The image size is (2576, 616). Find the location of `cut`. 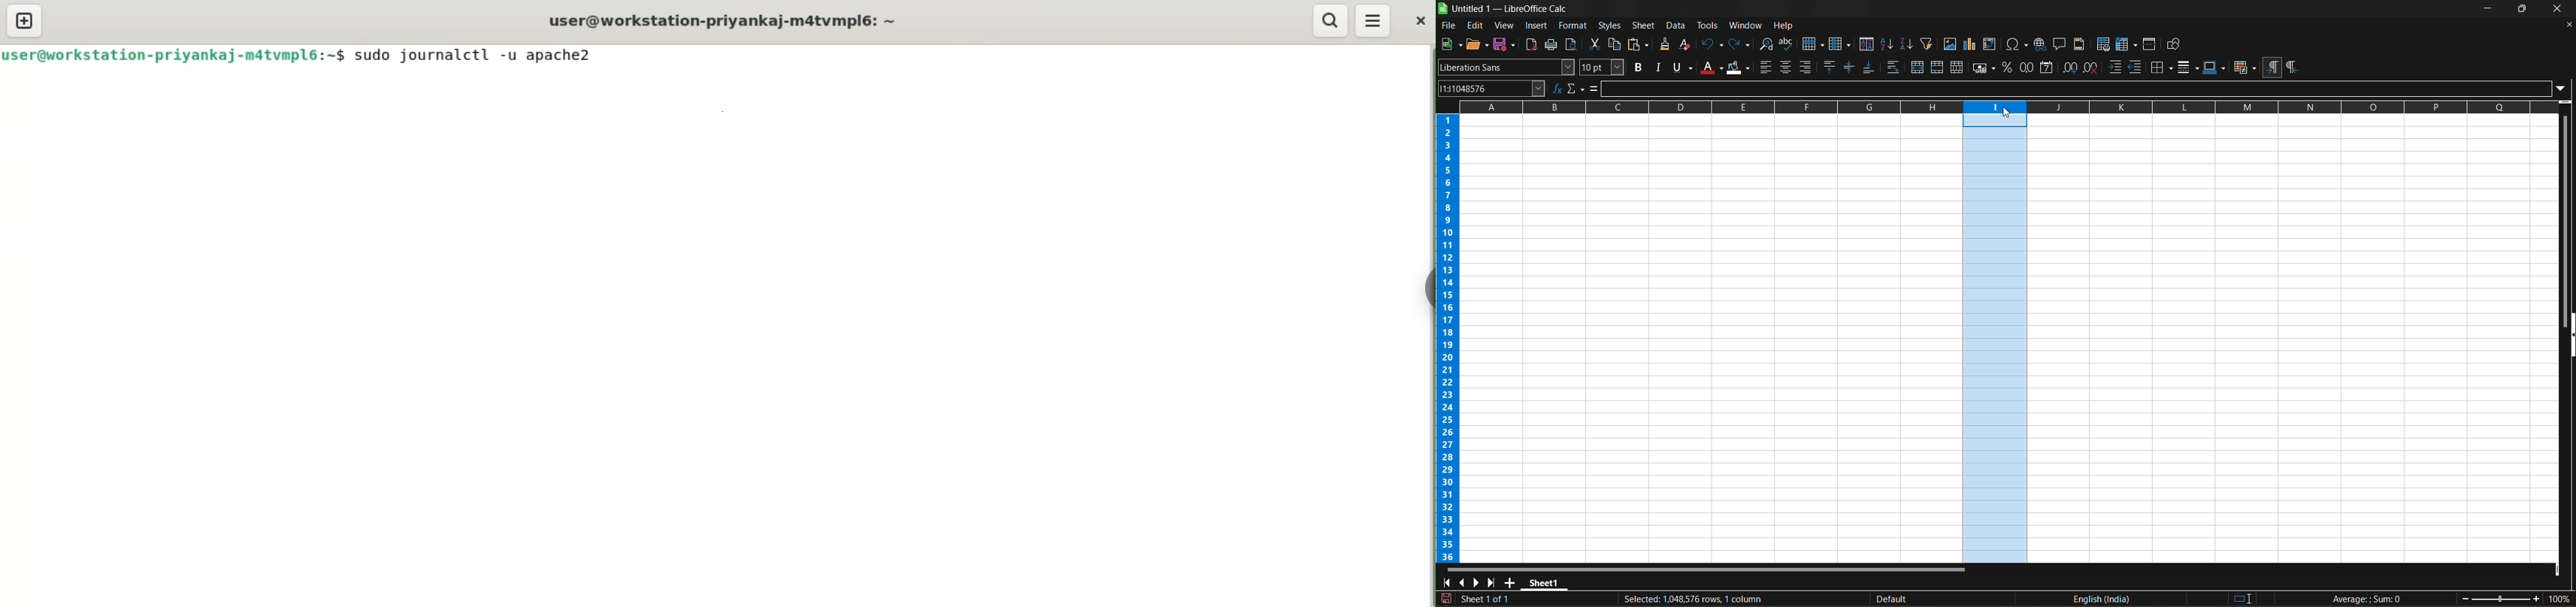

cut is located at coordinates (1594, 43).